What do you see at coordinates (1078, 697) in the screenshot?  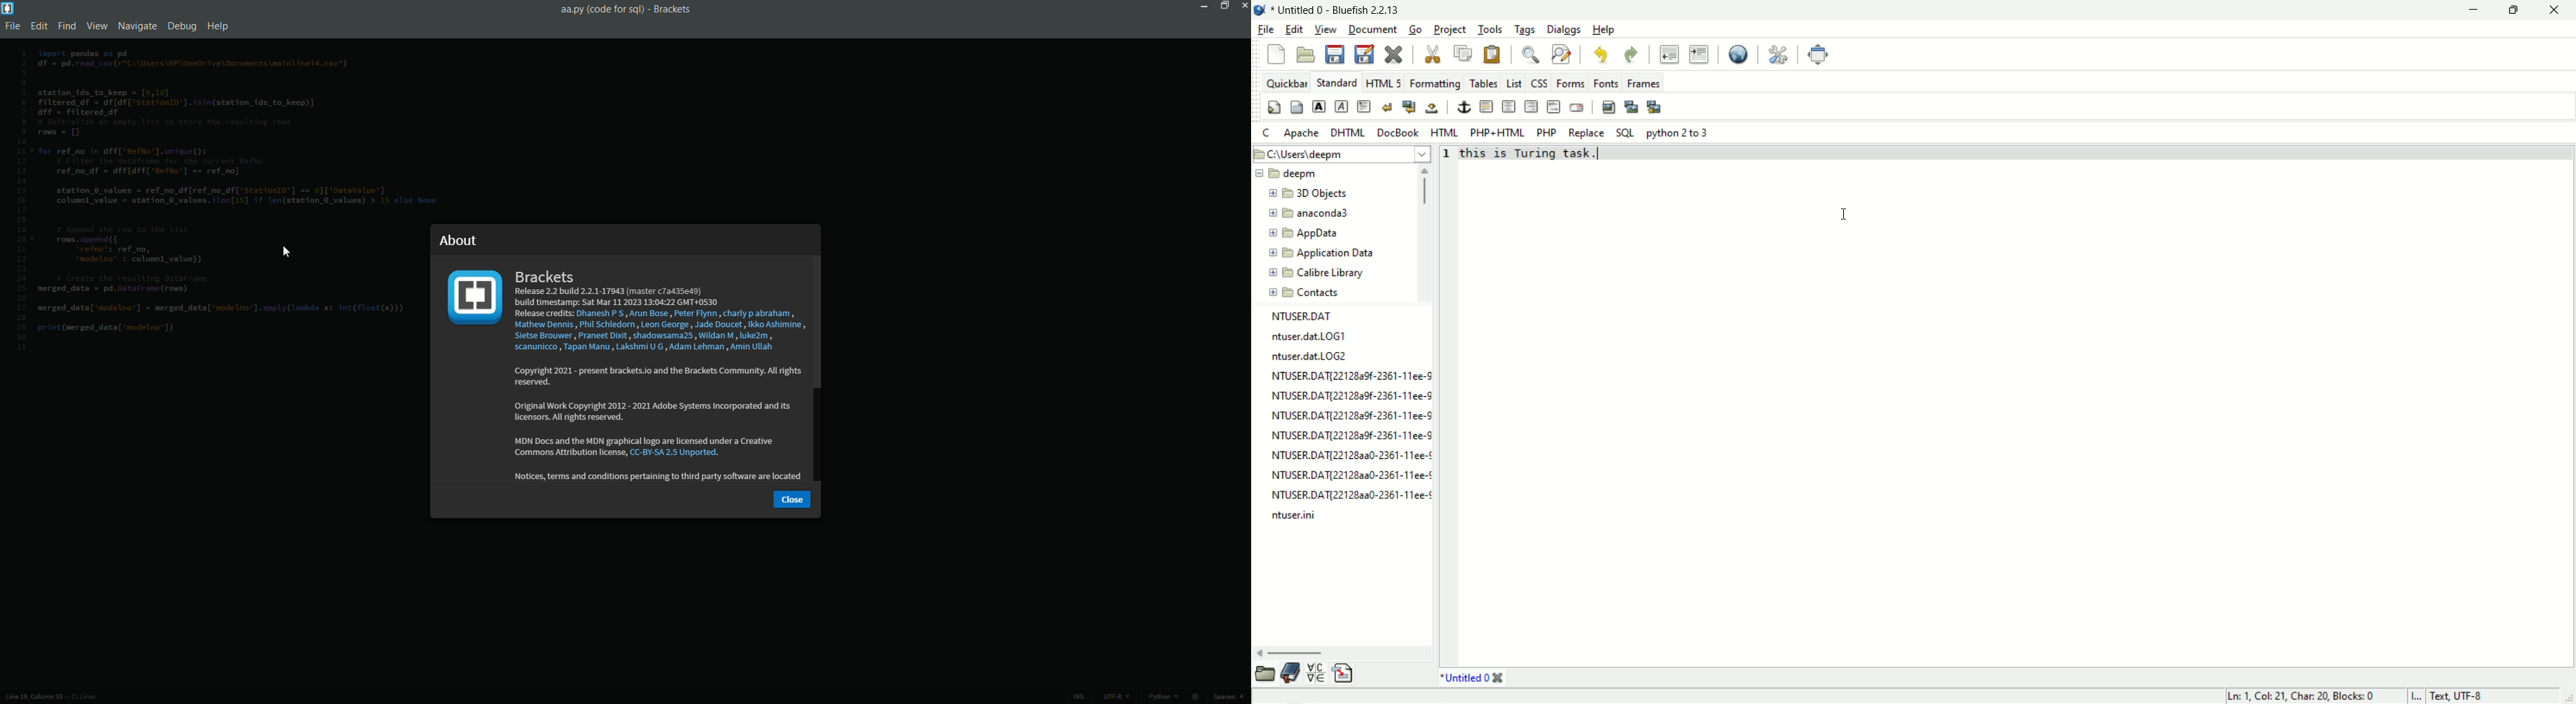 I see `ins` at bounding box center [1078, 697].